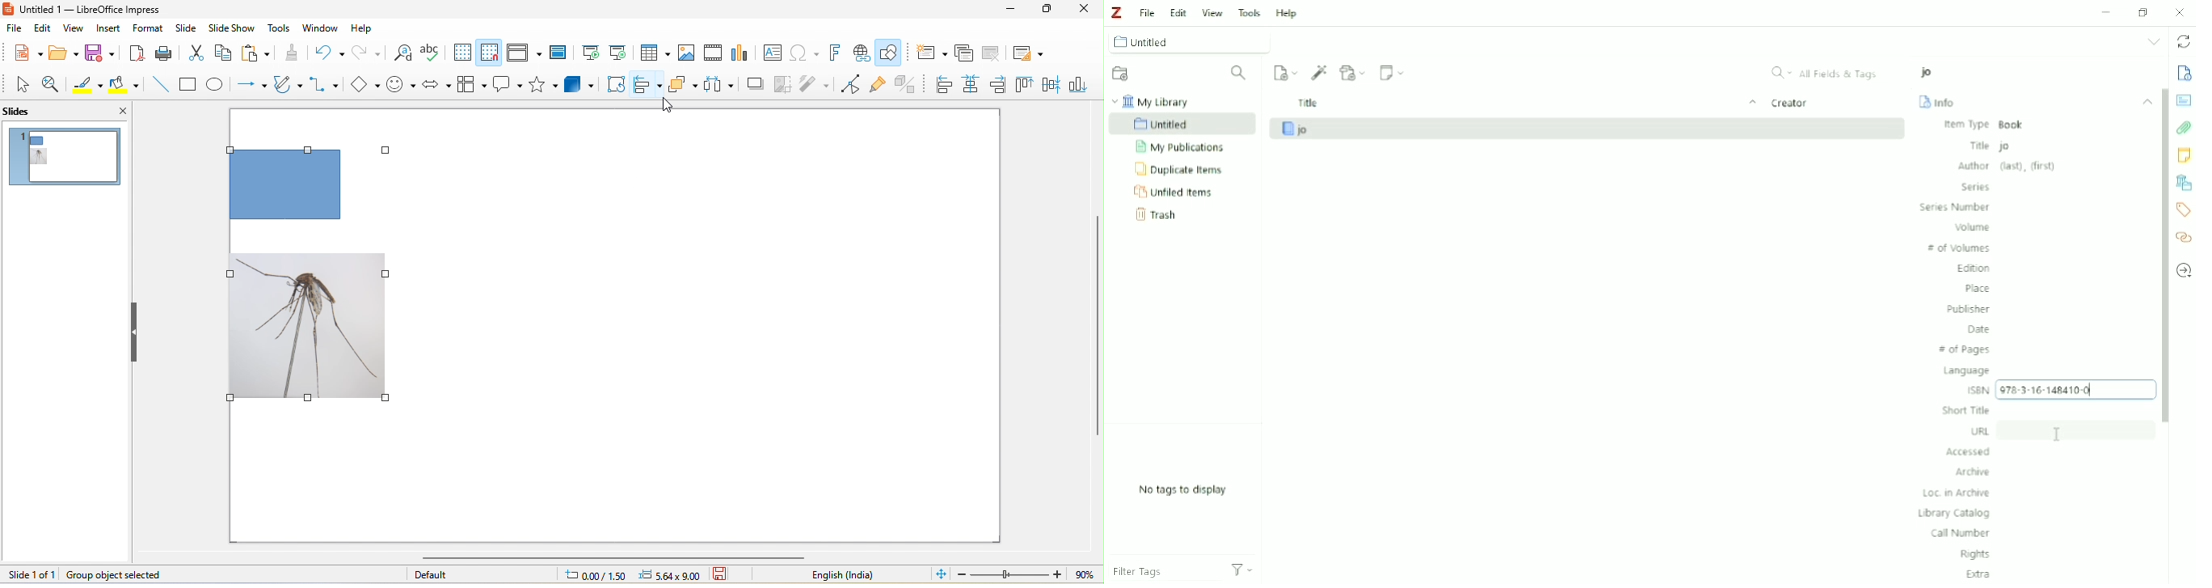 The height and width of the screenshot is (588, 2212). Describe the element at coordinates (320, 271) in the screenshot. I see `selected all objects` at that location.